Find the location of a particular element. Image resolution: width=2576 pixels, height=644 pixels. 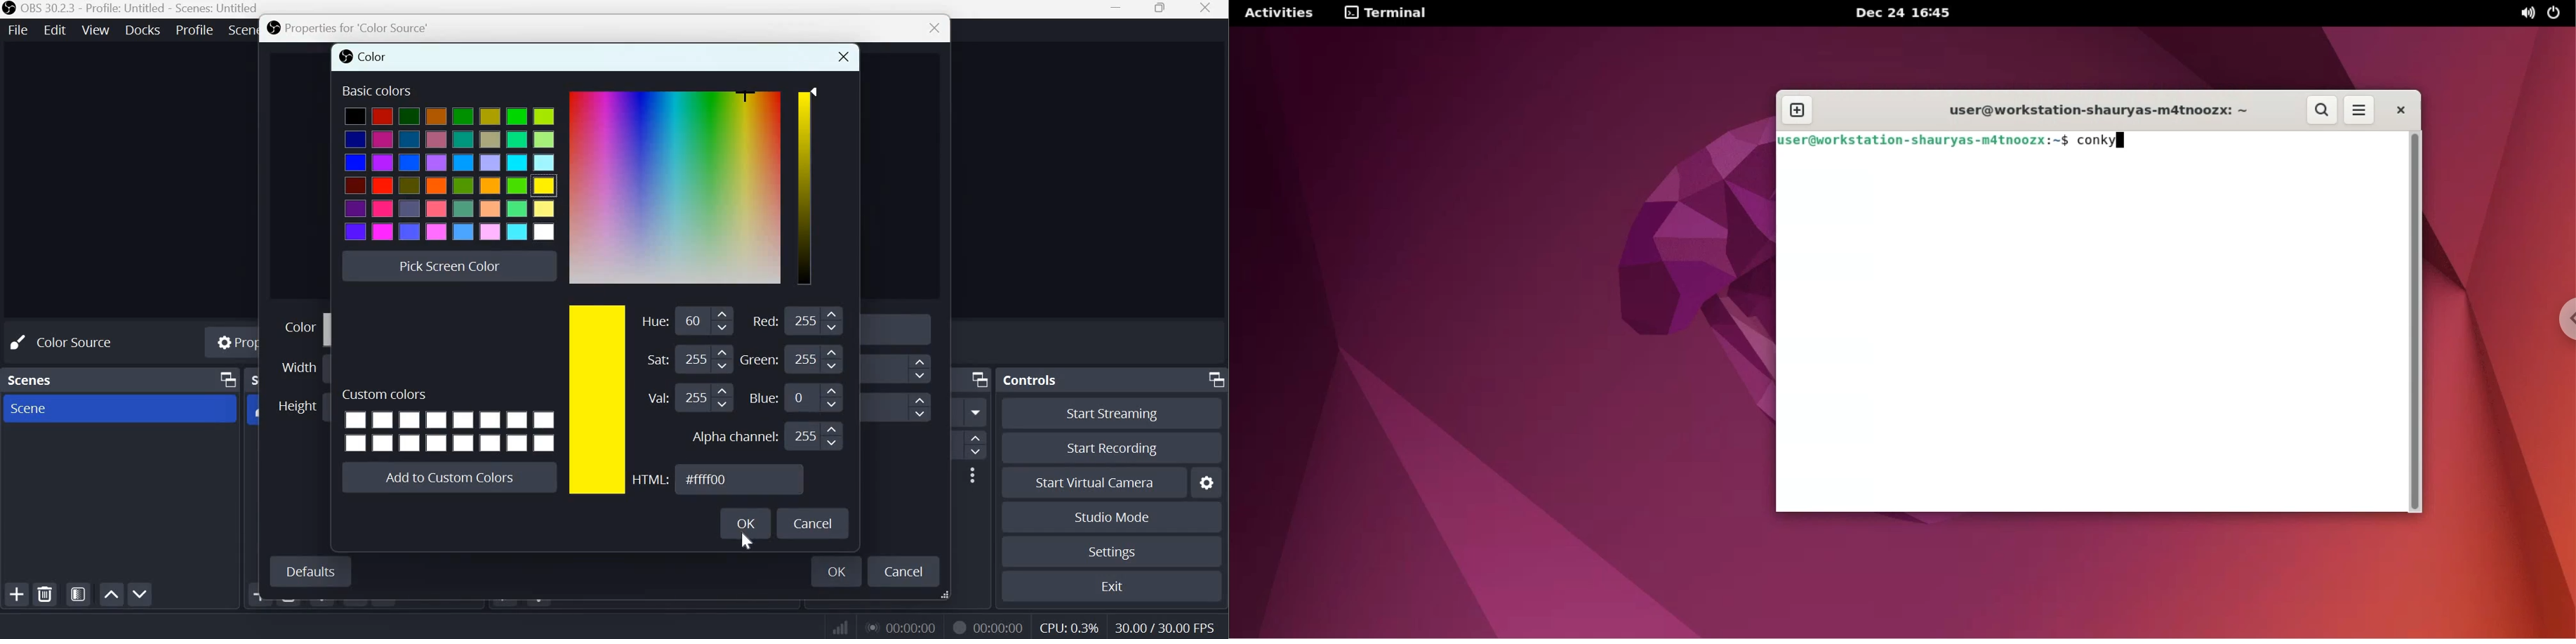

cursor is located at coordinates (748, 540).